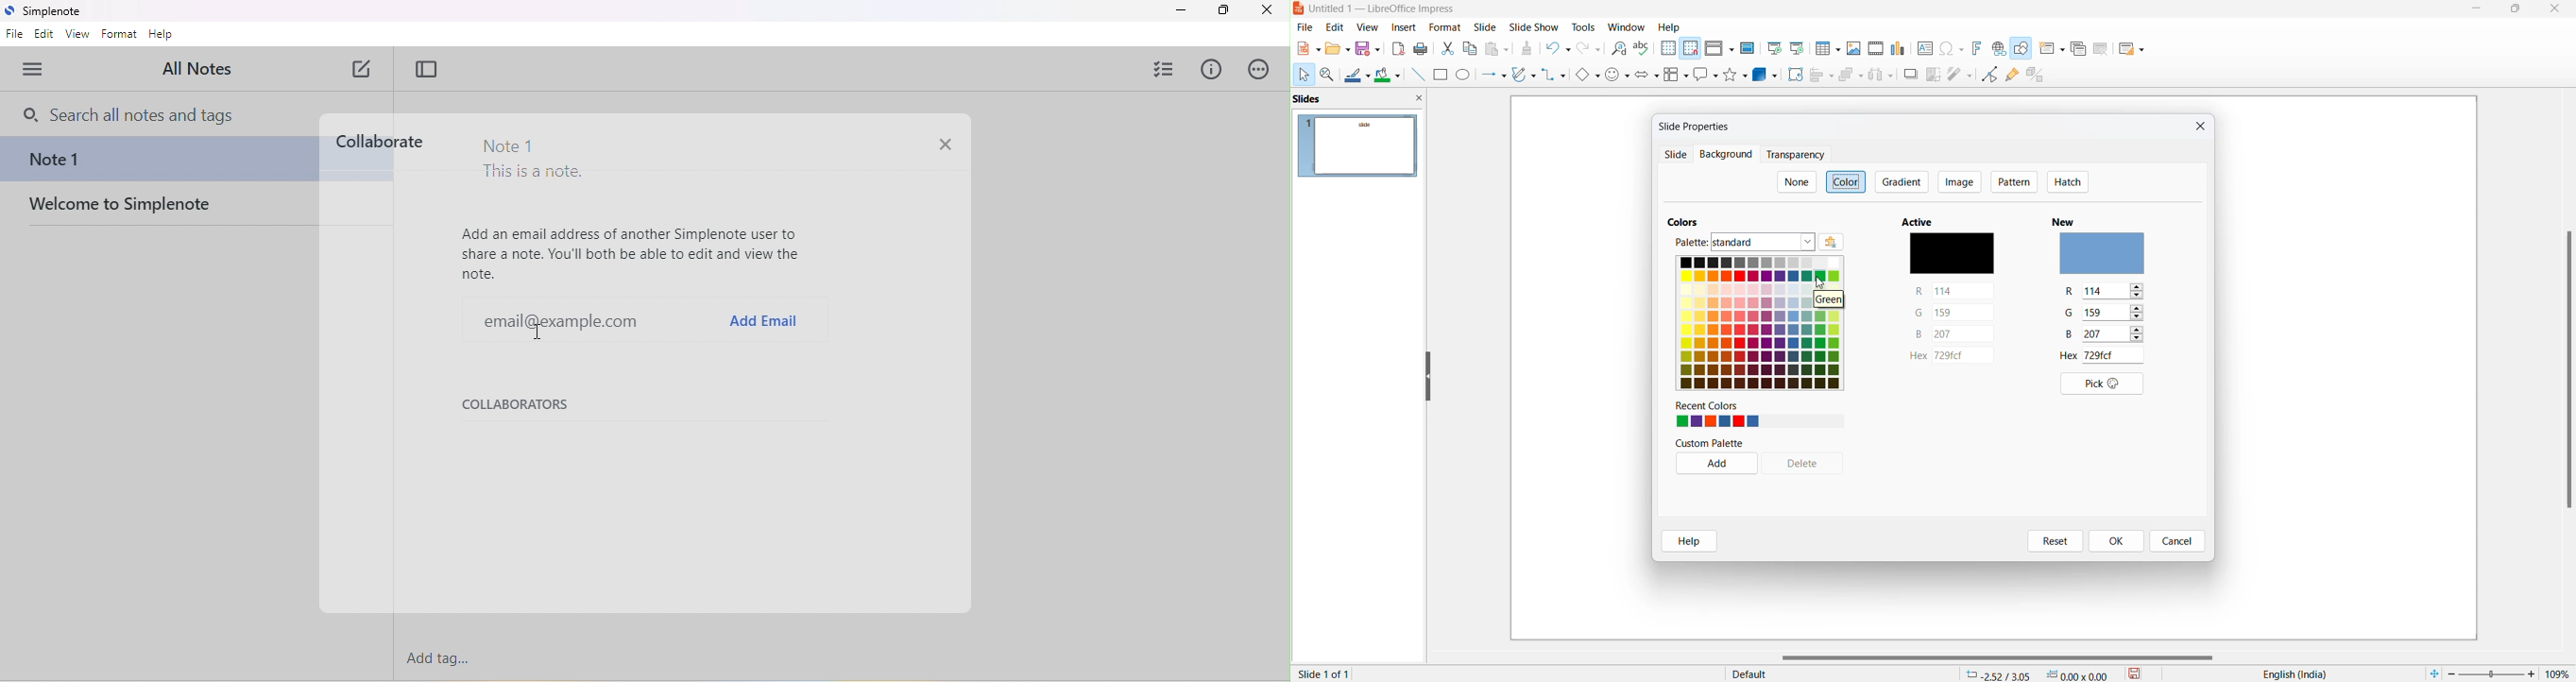 The height and width of the screenshot is (700, 2576). What do you see at coordinates (14, 35) in the screenshot?
I see `file` at bounding box center [14, 35].